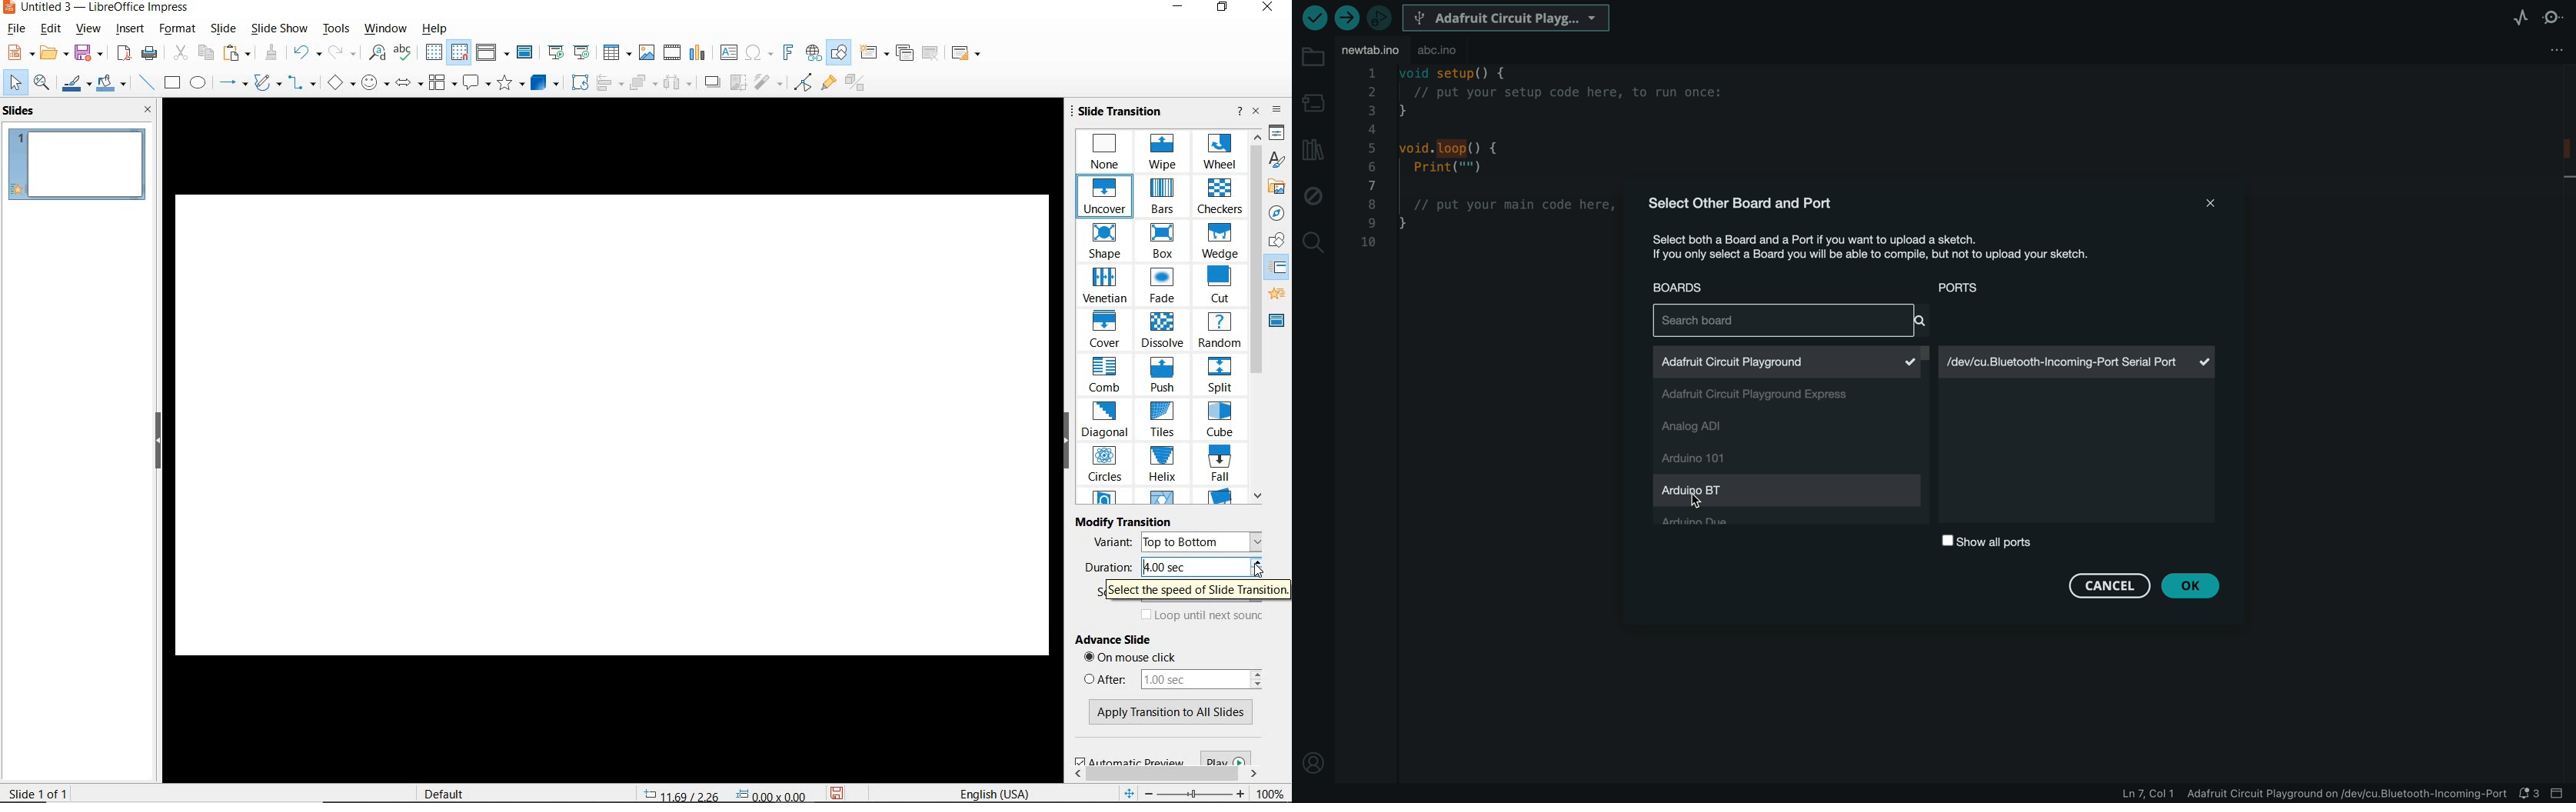  What do you see at coordinates (930, 53) in the screenshot?
I see `DELETE SLIDE` at bounding box center [930, 53].